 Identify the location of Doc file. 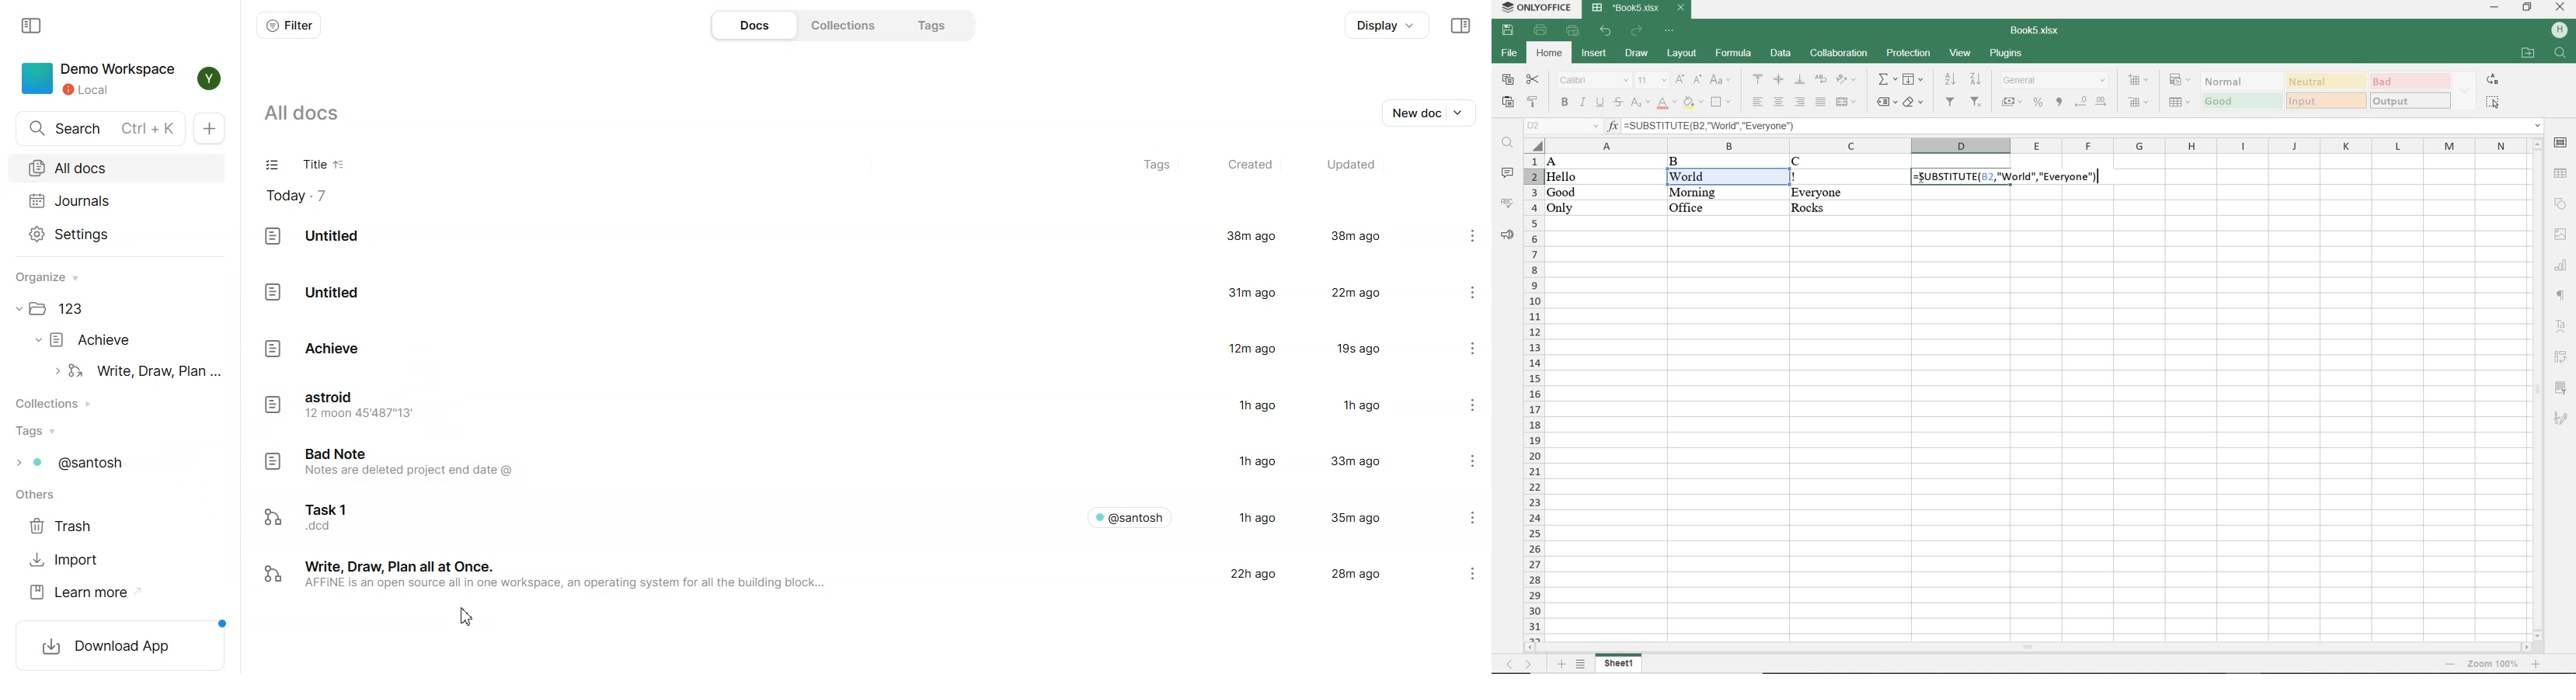
(835, 464).